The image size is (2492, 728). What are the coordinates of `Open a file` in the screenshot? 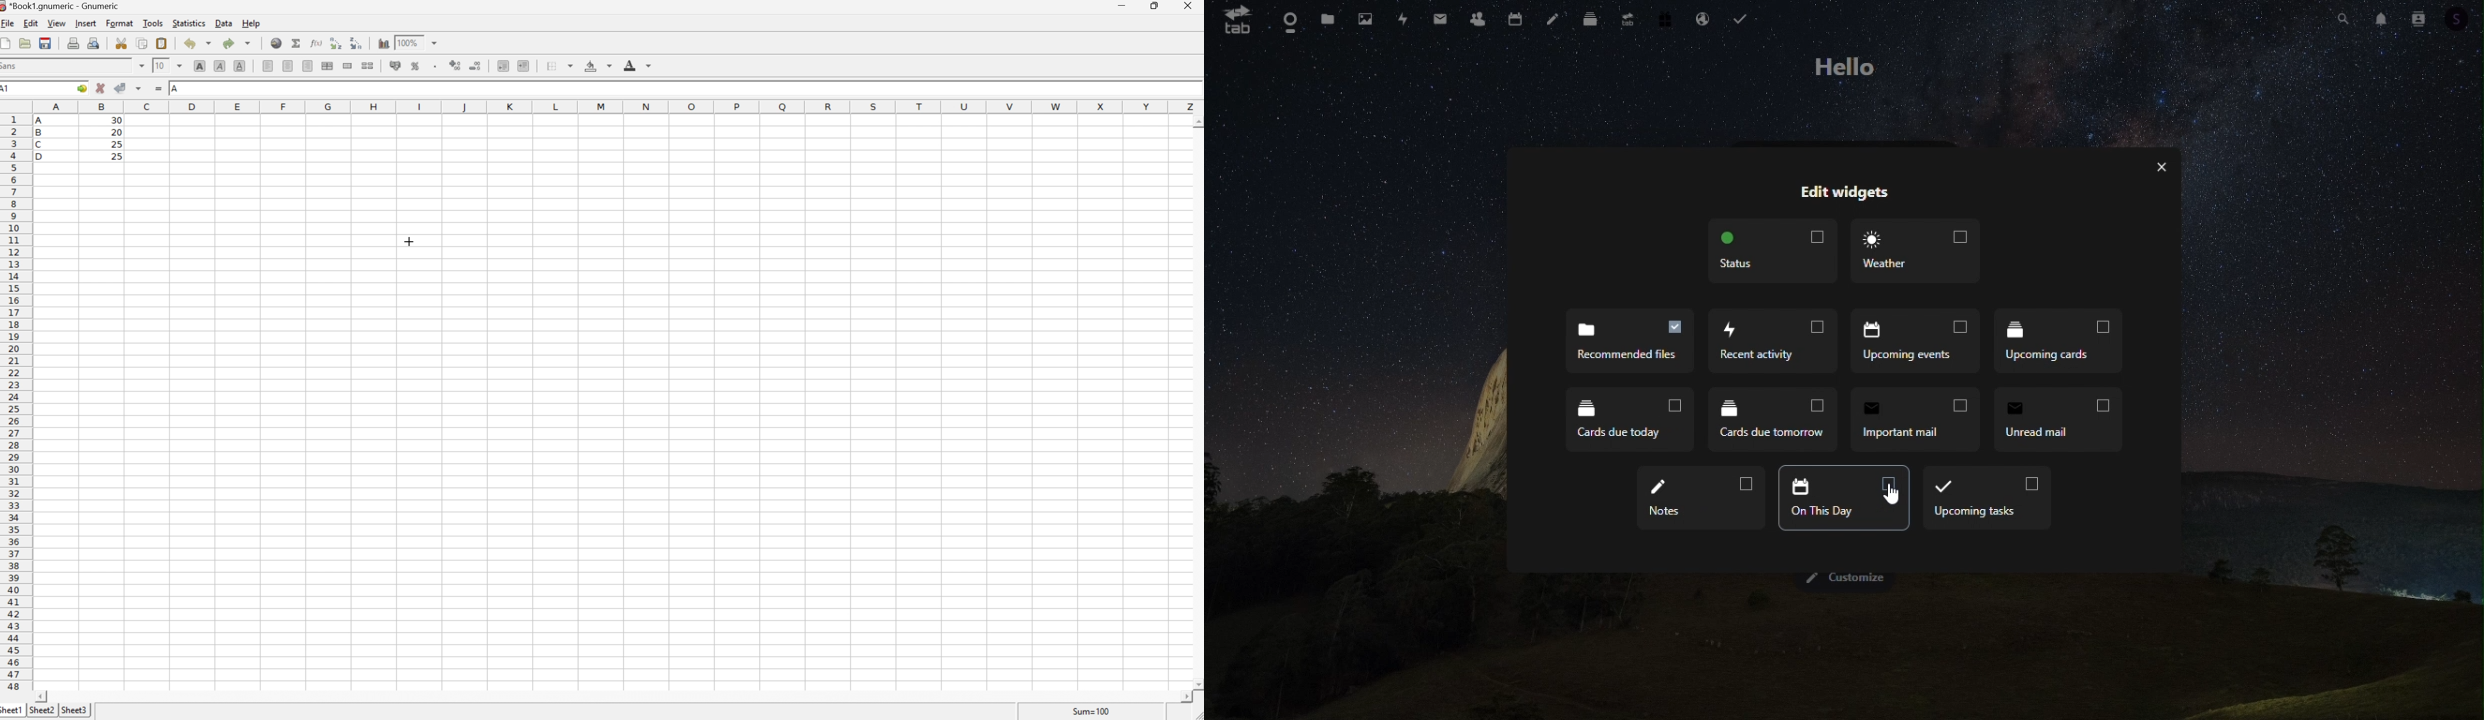 It's located at (25, 43).